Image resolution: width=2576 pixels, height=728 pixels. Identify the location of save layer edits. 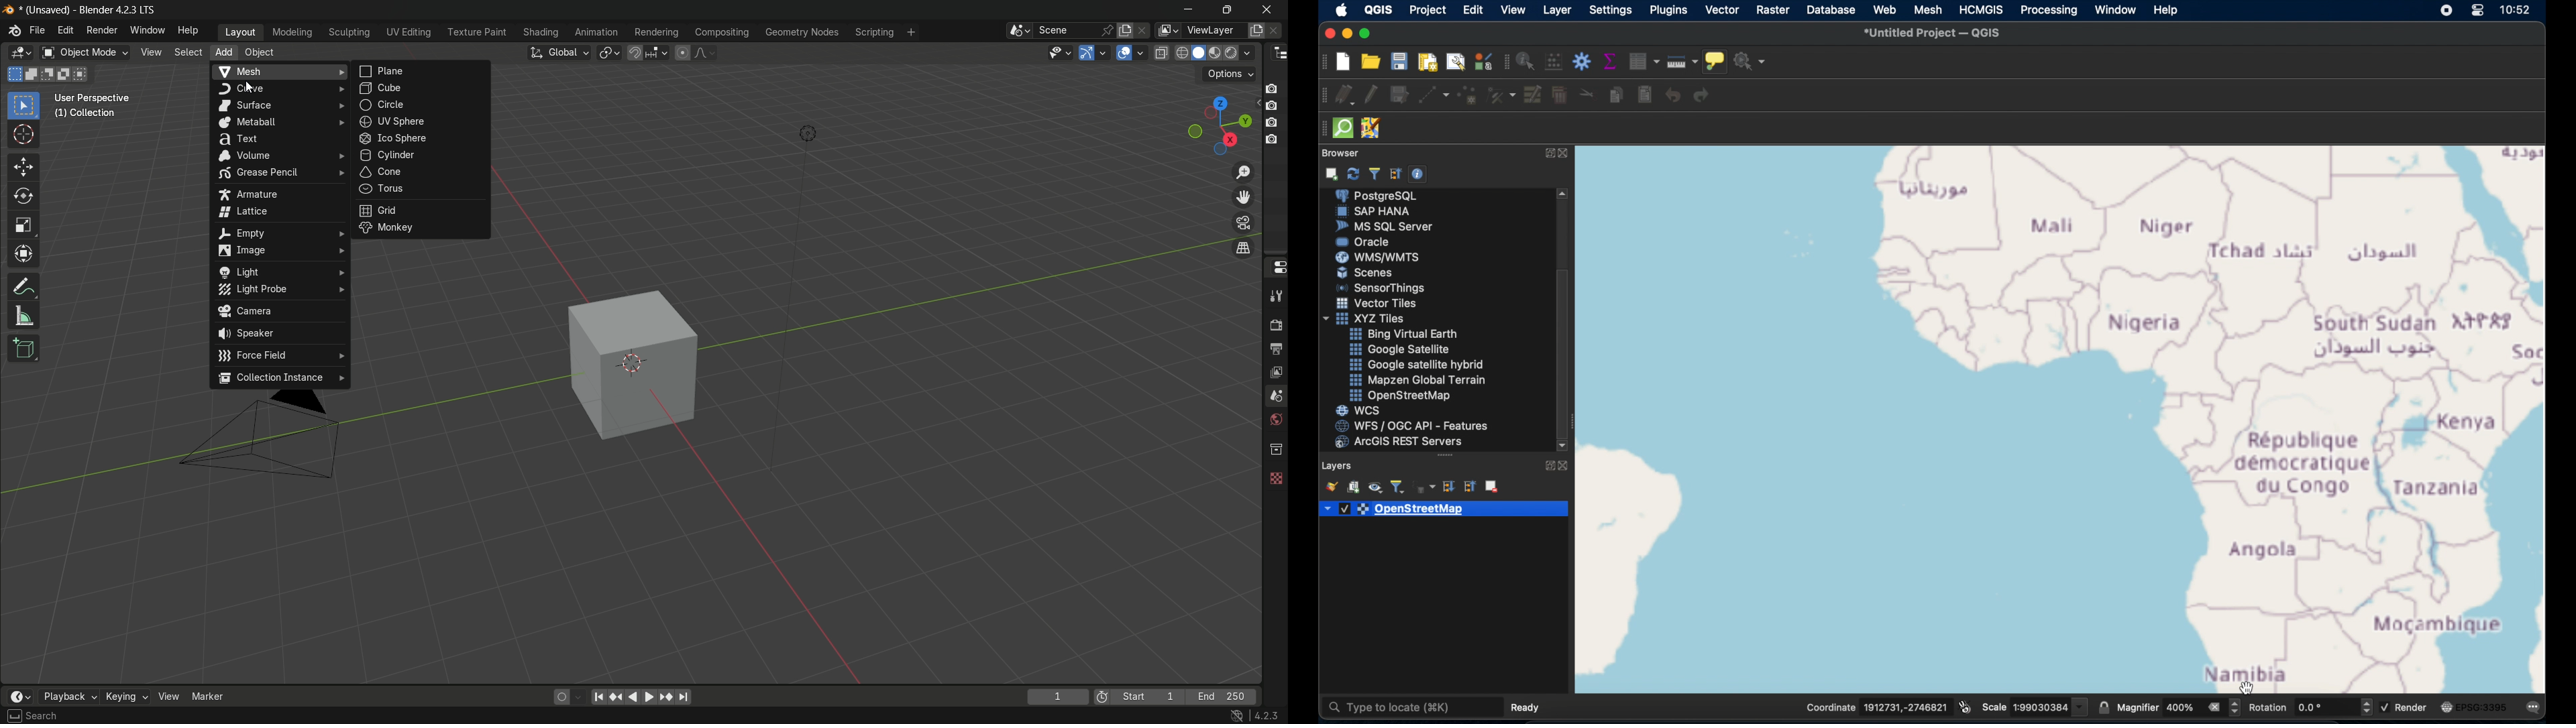
(1400, 97).